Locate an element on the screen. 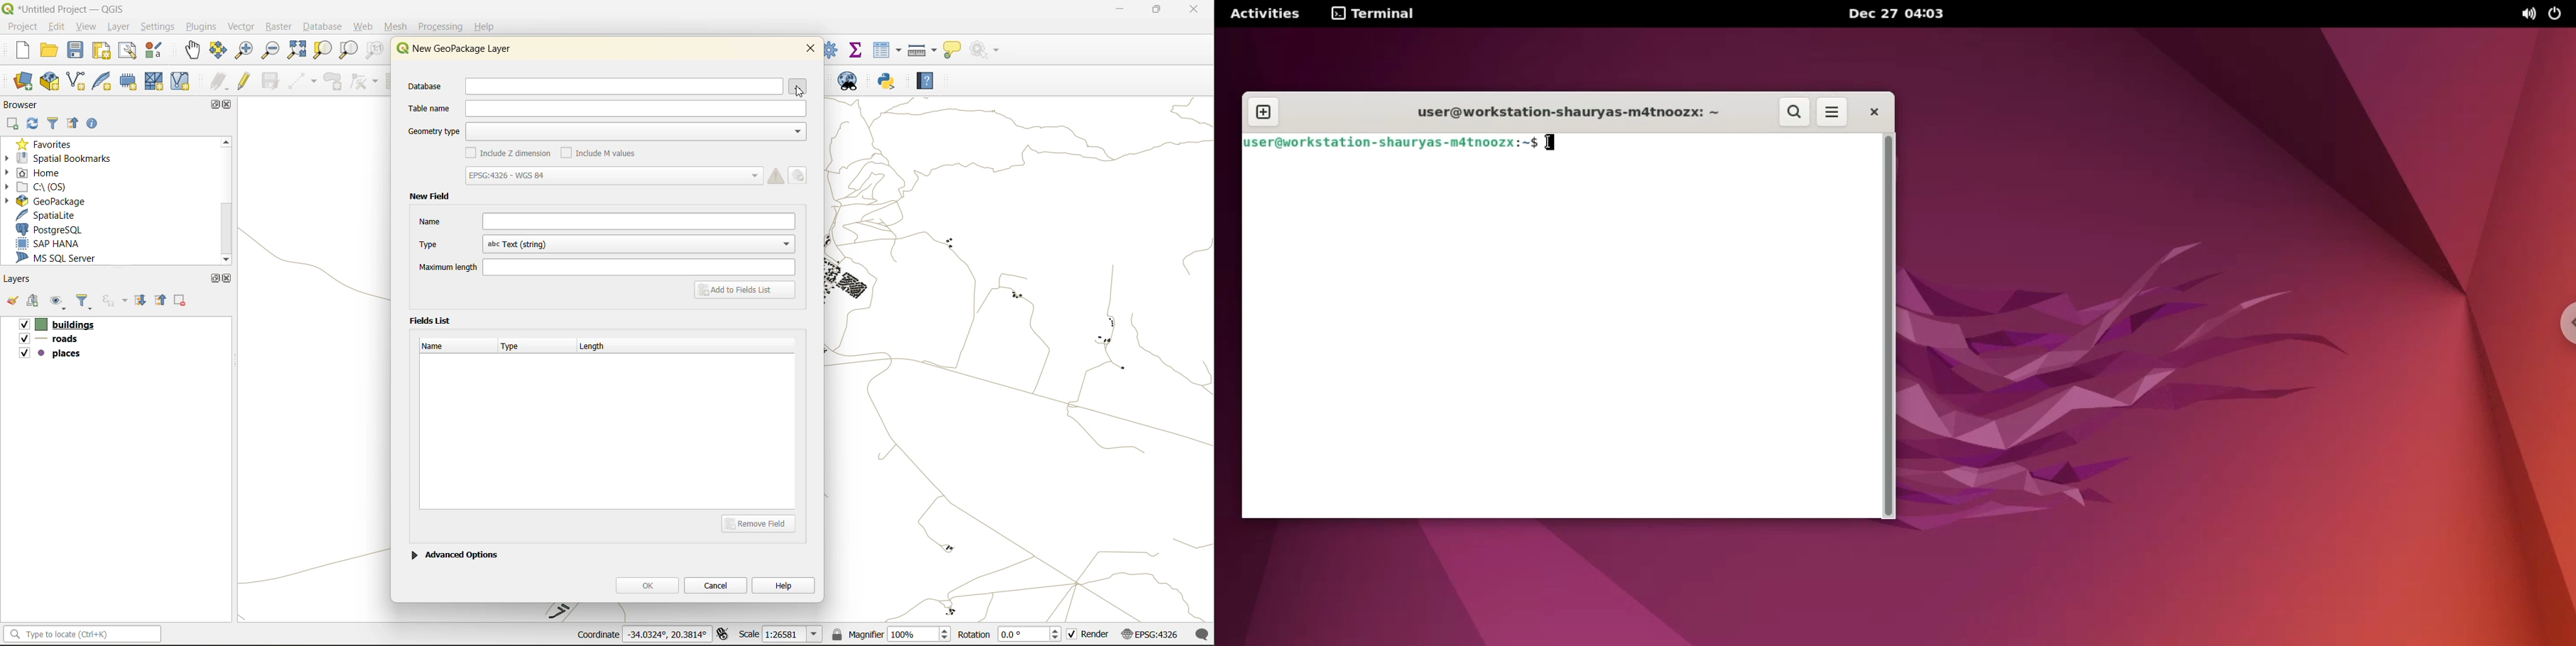 This screenshot has height=672, width=2576. settings is located at coordinates (158, 27).